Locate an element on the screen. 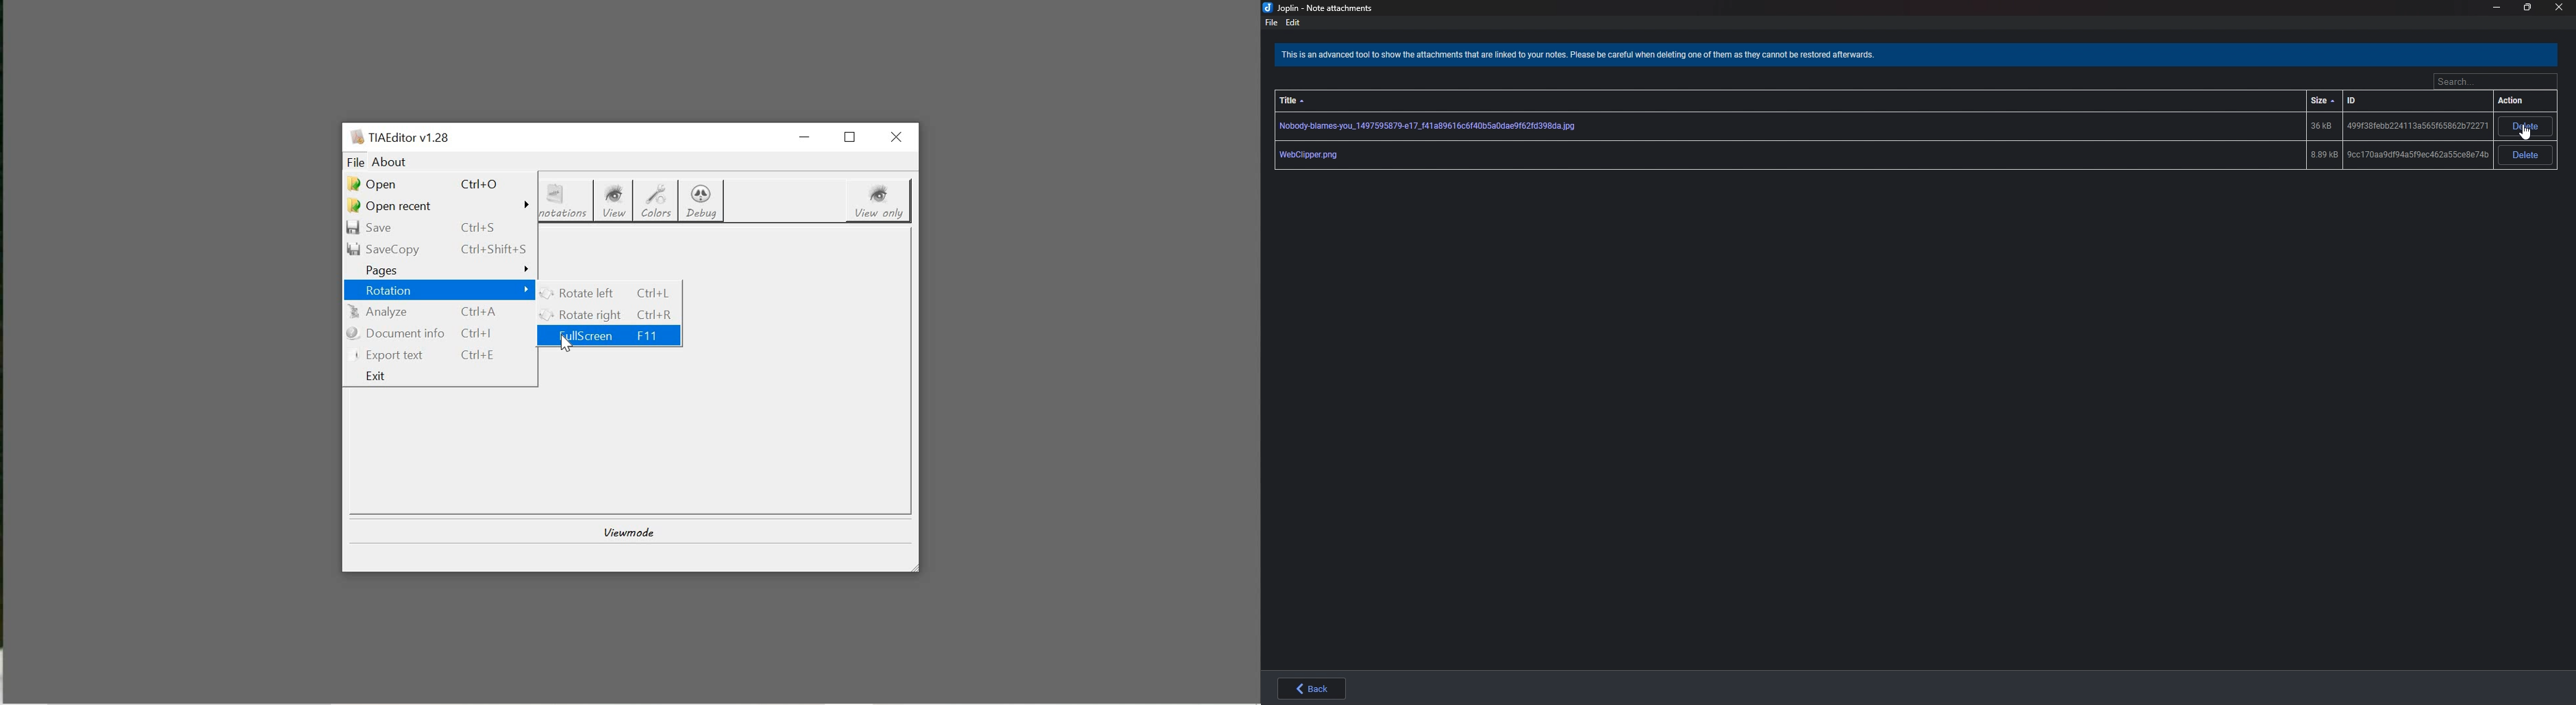  Resize is located at coordinates (2529, 8).